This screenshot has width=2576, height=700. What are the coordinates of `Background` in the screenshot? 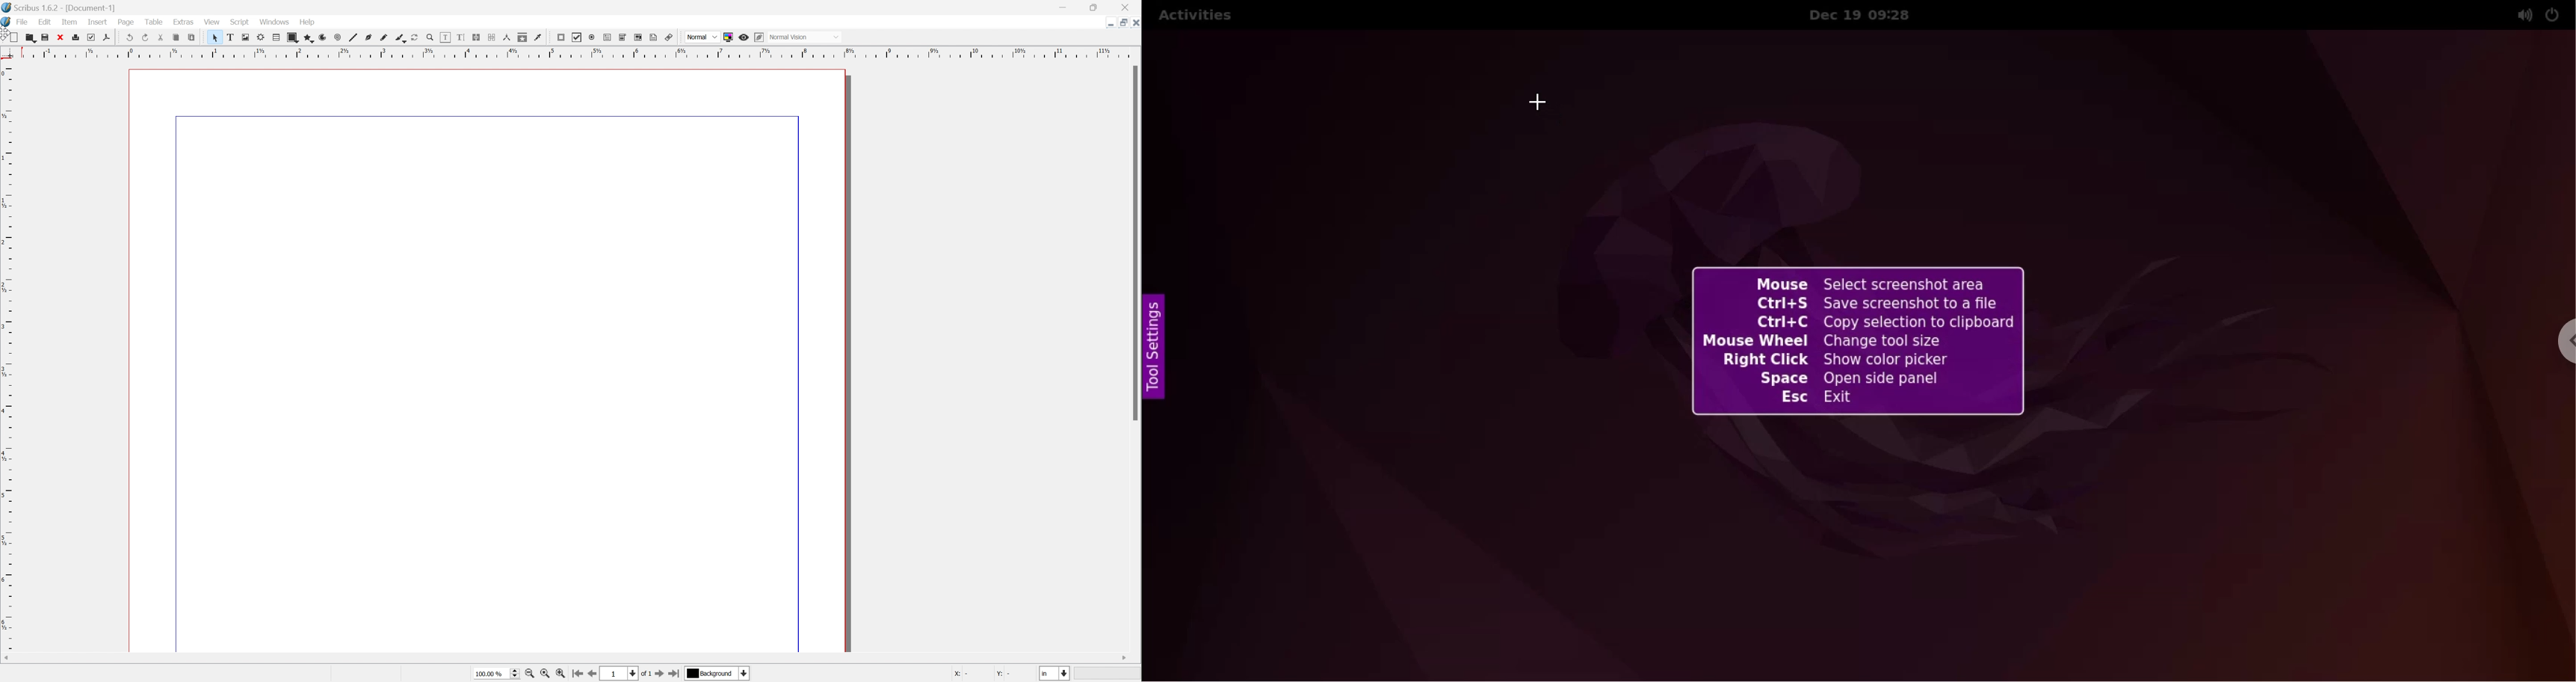 It's located at (717, 674).